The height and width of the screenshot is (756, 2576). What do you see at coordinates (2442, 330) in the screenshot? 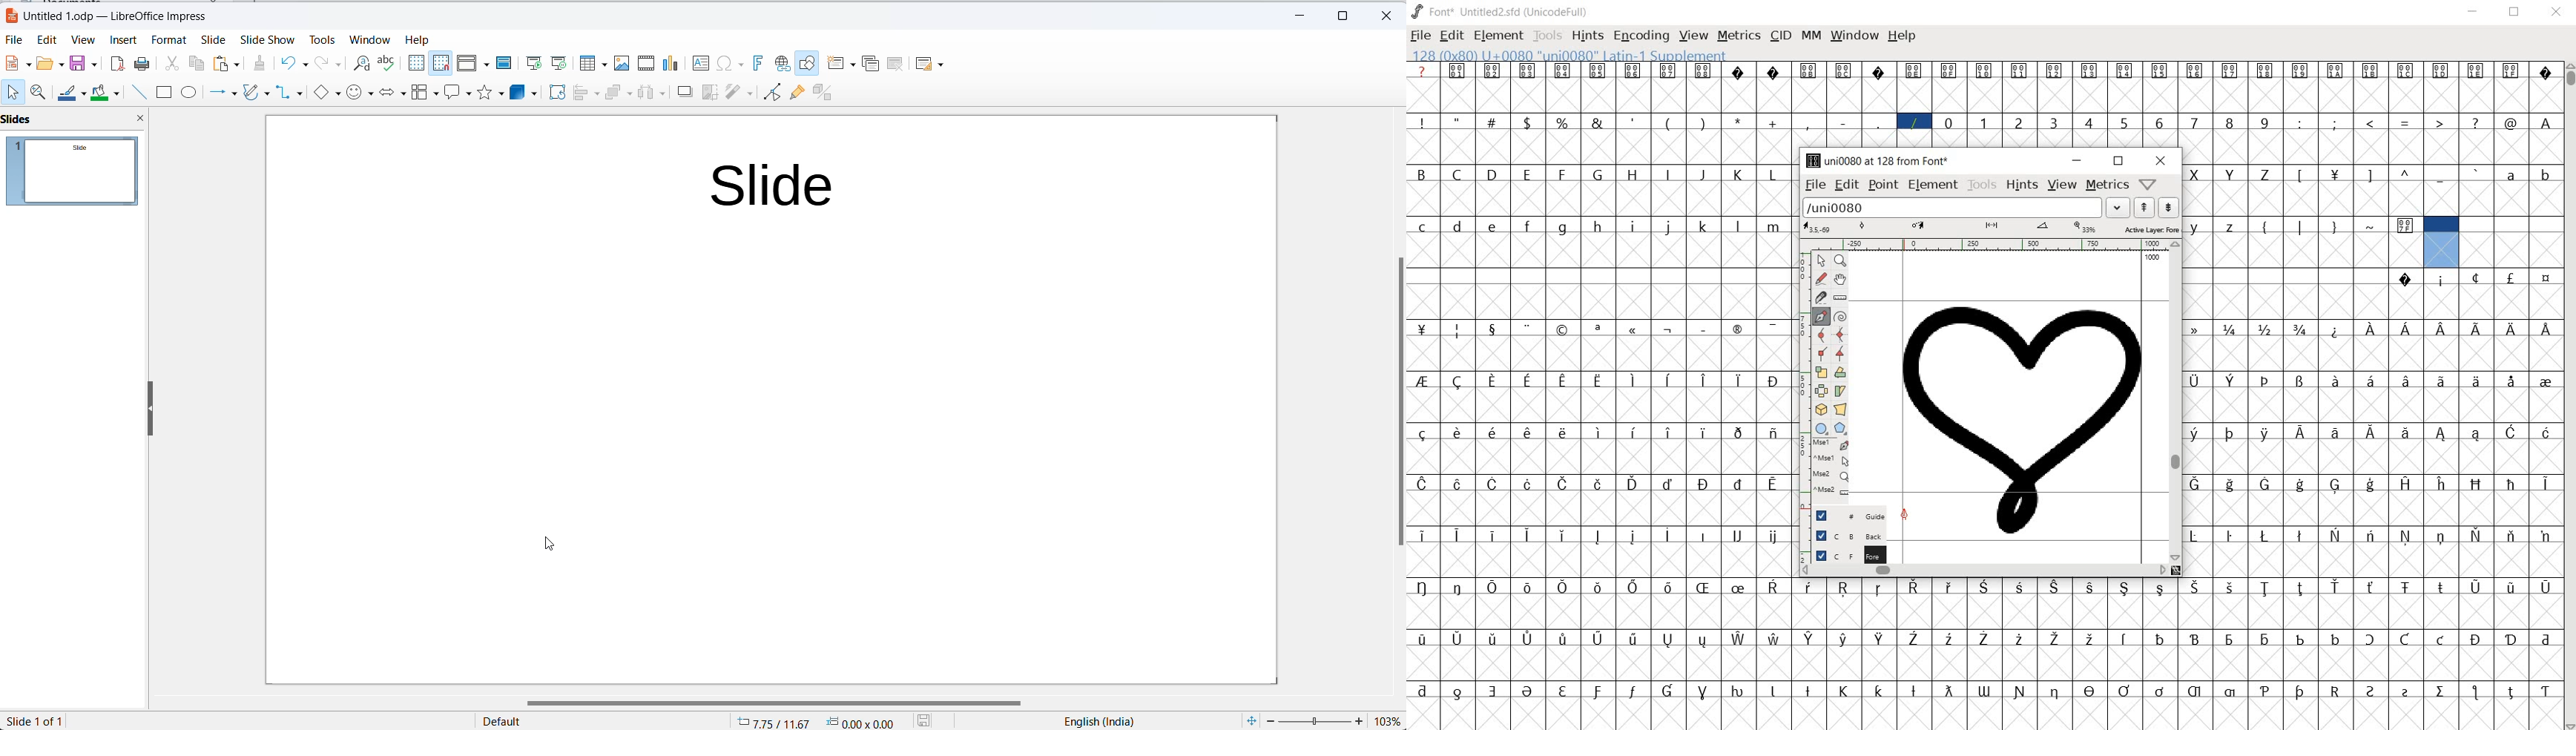
I see `glyph` at bounding box center [2442, 330].